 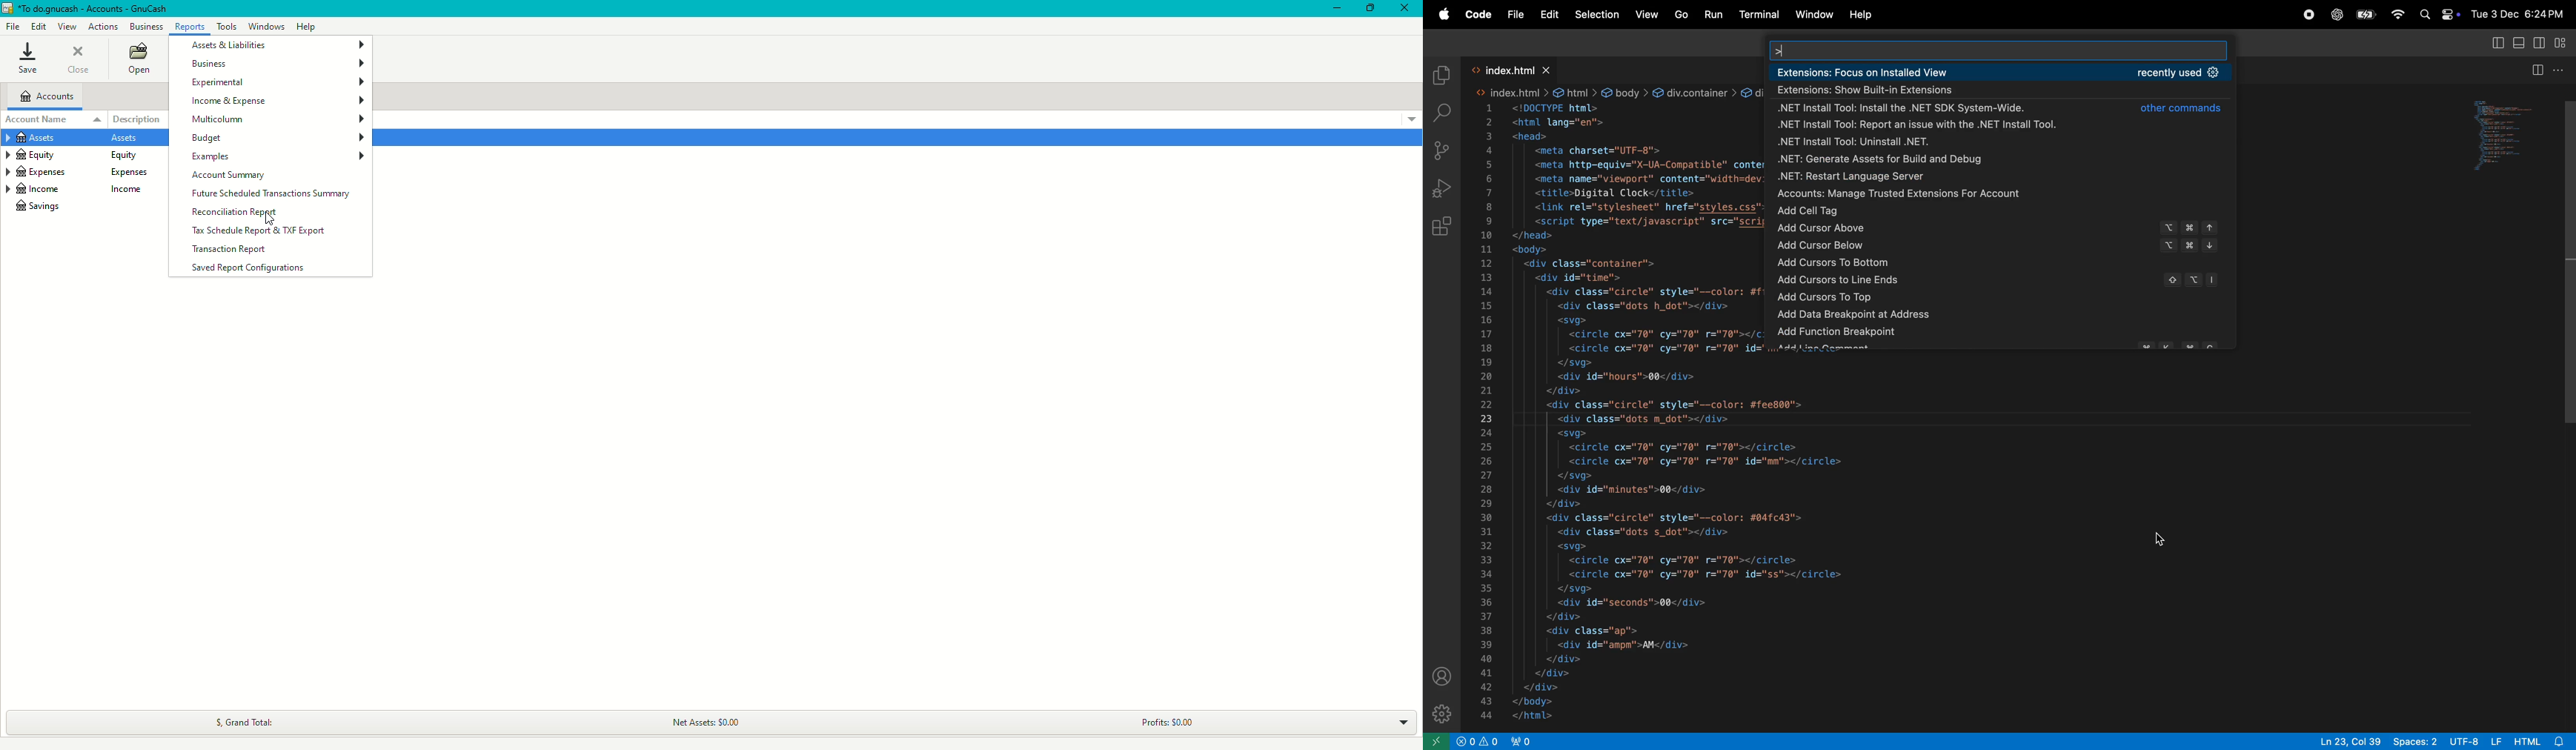 I want to click on Windows, so click(x=270, y=27).